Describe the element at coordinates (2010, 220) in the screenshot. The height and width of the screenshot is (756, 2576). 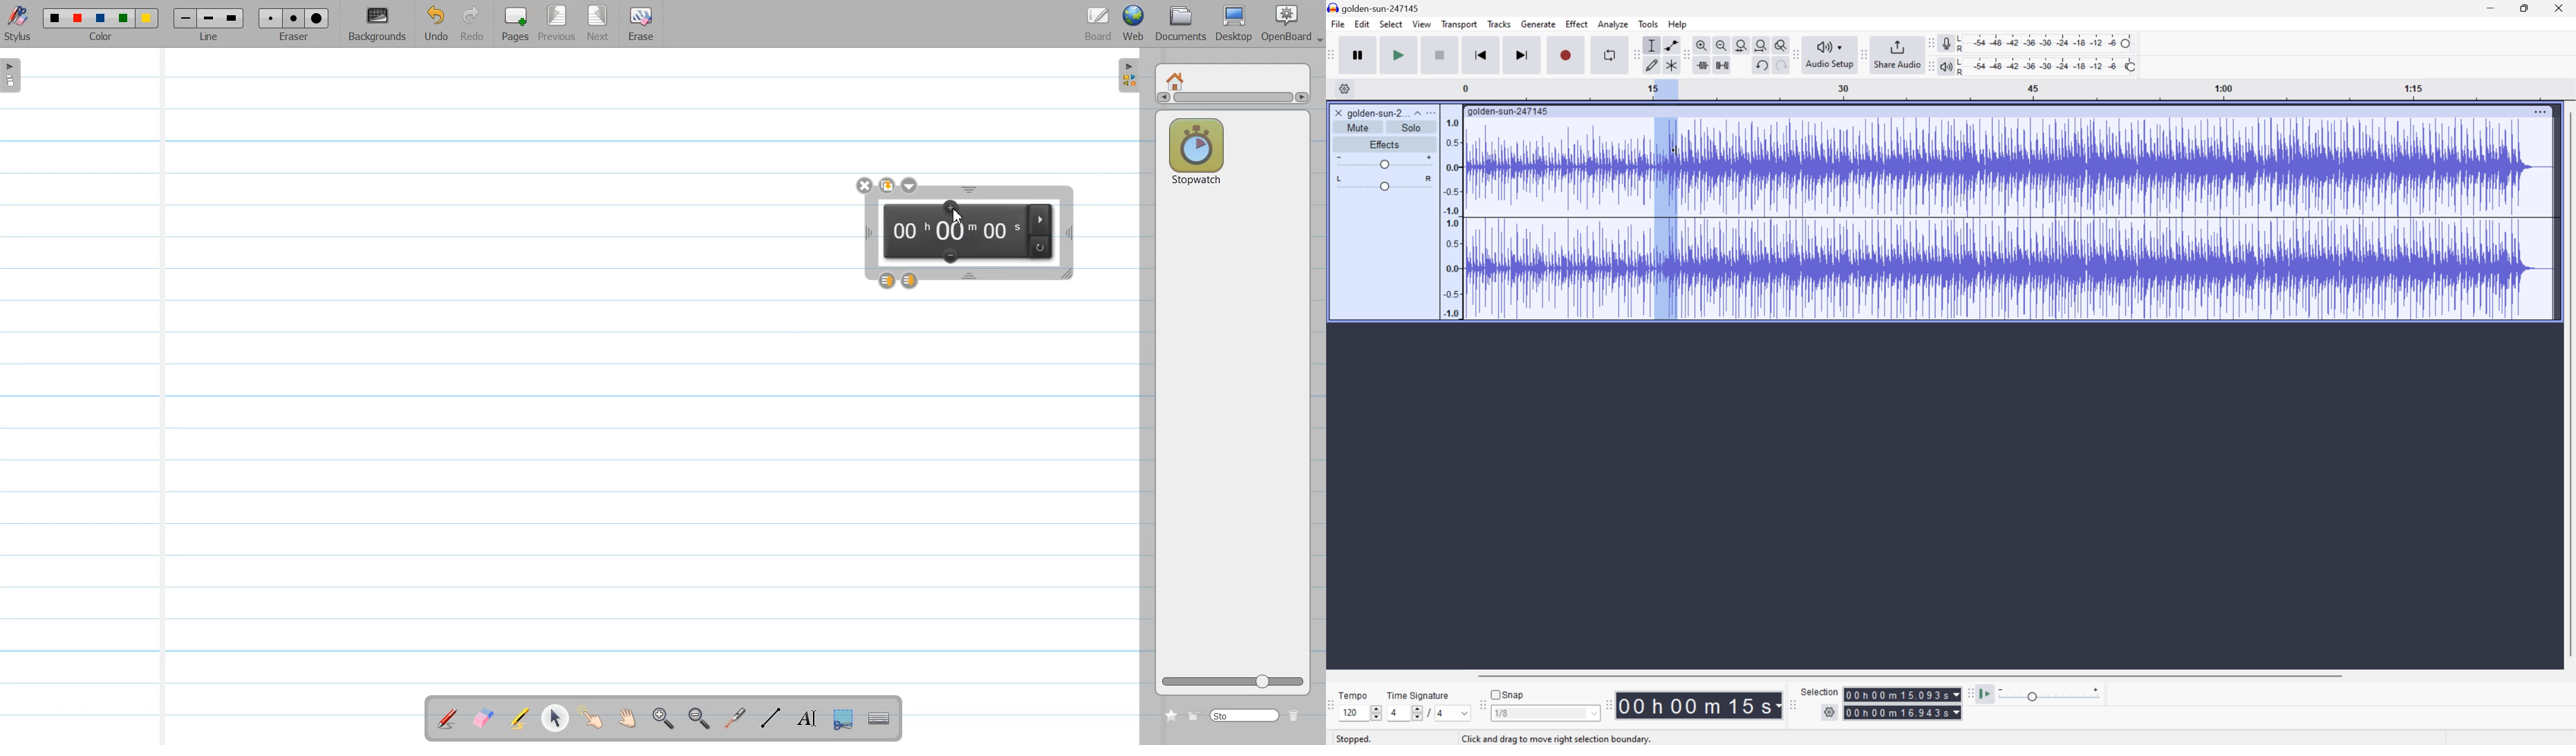
I see `Audio` at that location.